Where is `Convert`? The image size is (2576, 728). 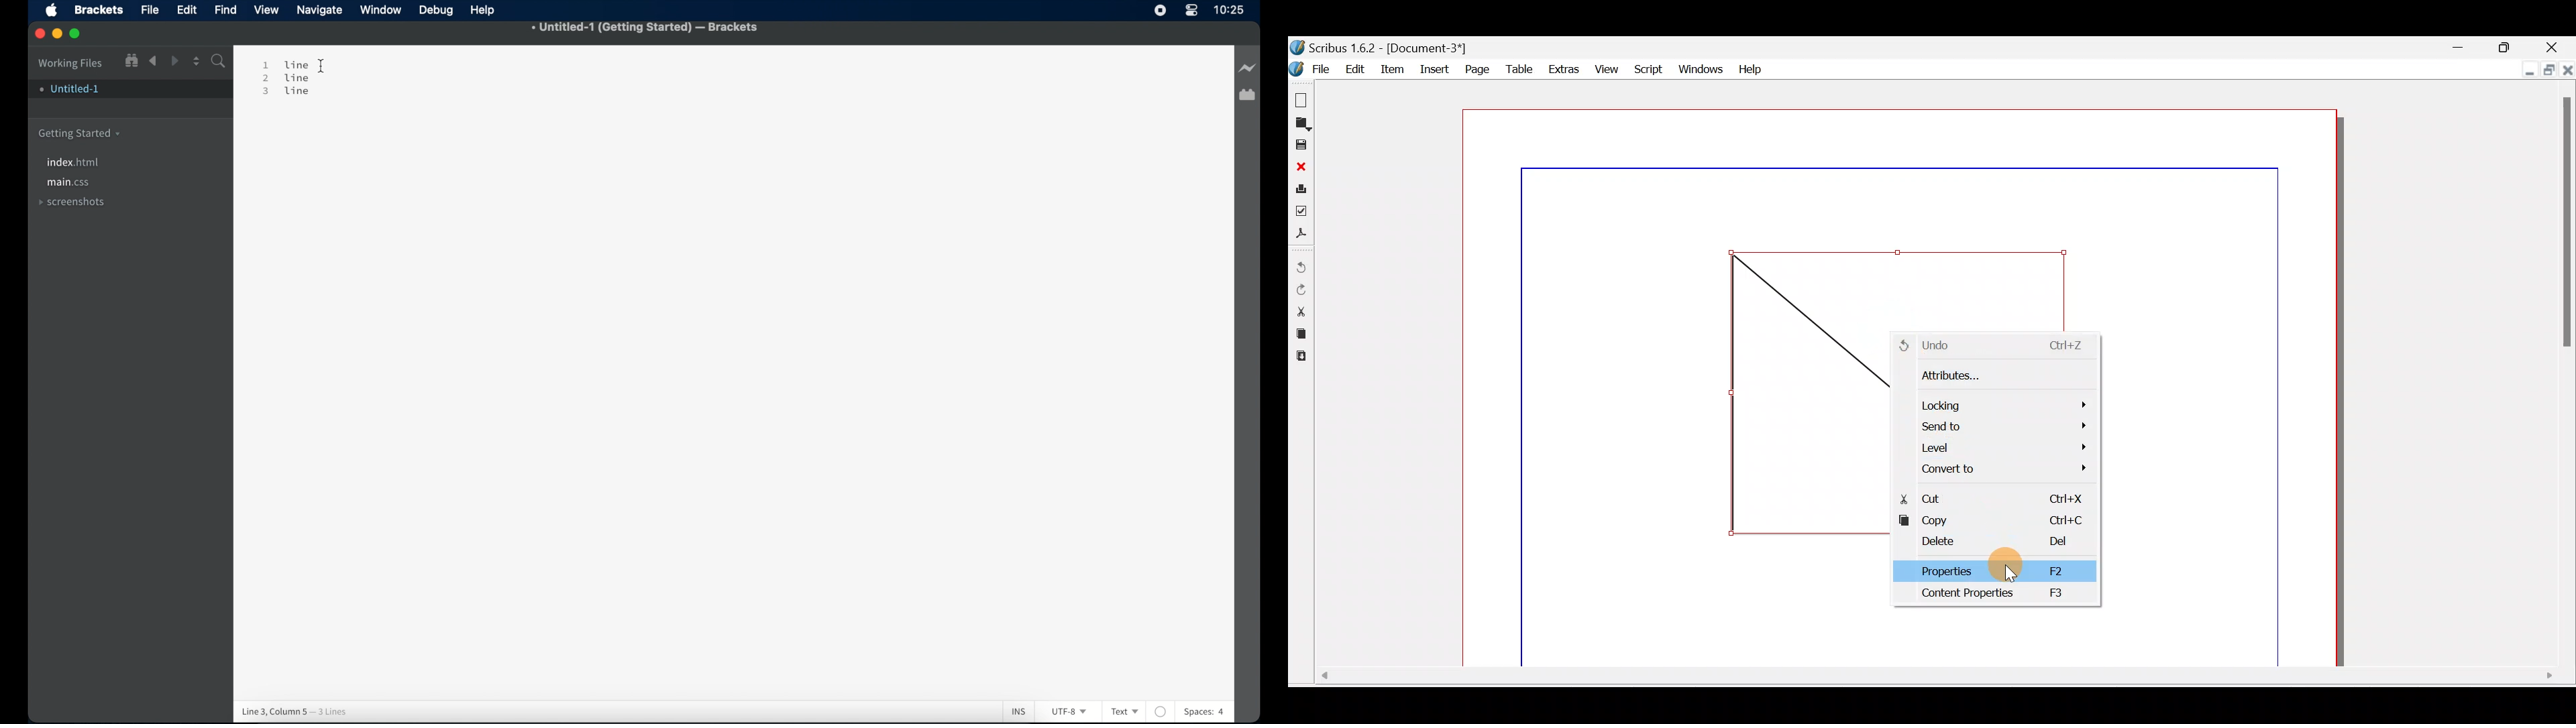
Convert is located at coordinates (2004, 467).